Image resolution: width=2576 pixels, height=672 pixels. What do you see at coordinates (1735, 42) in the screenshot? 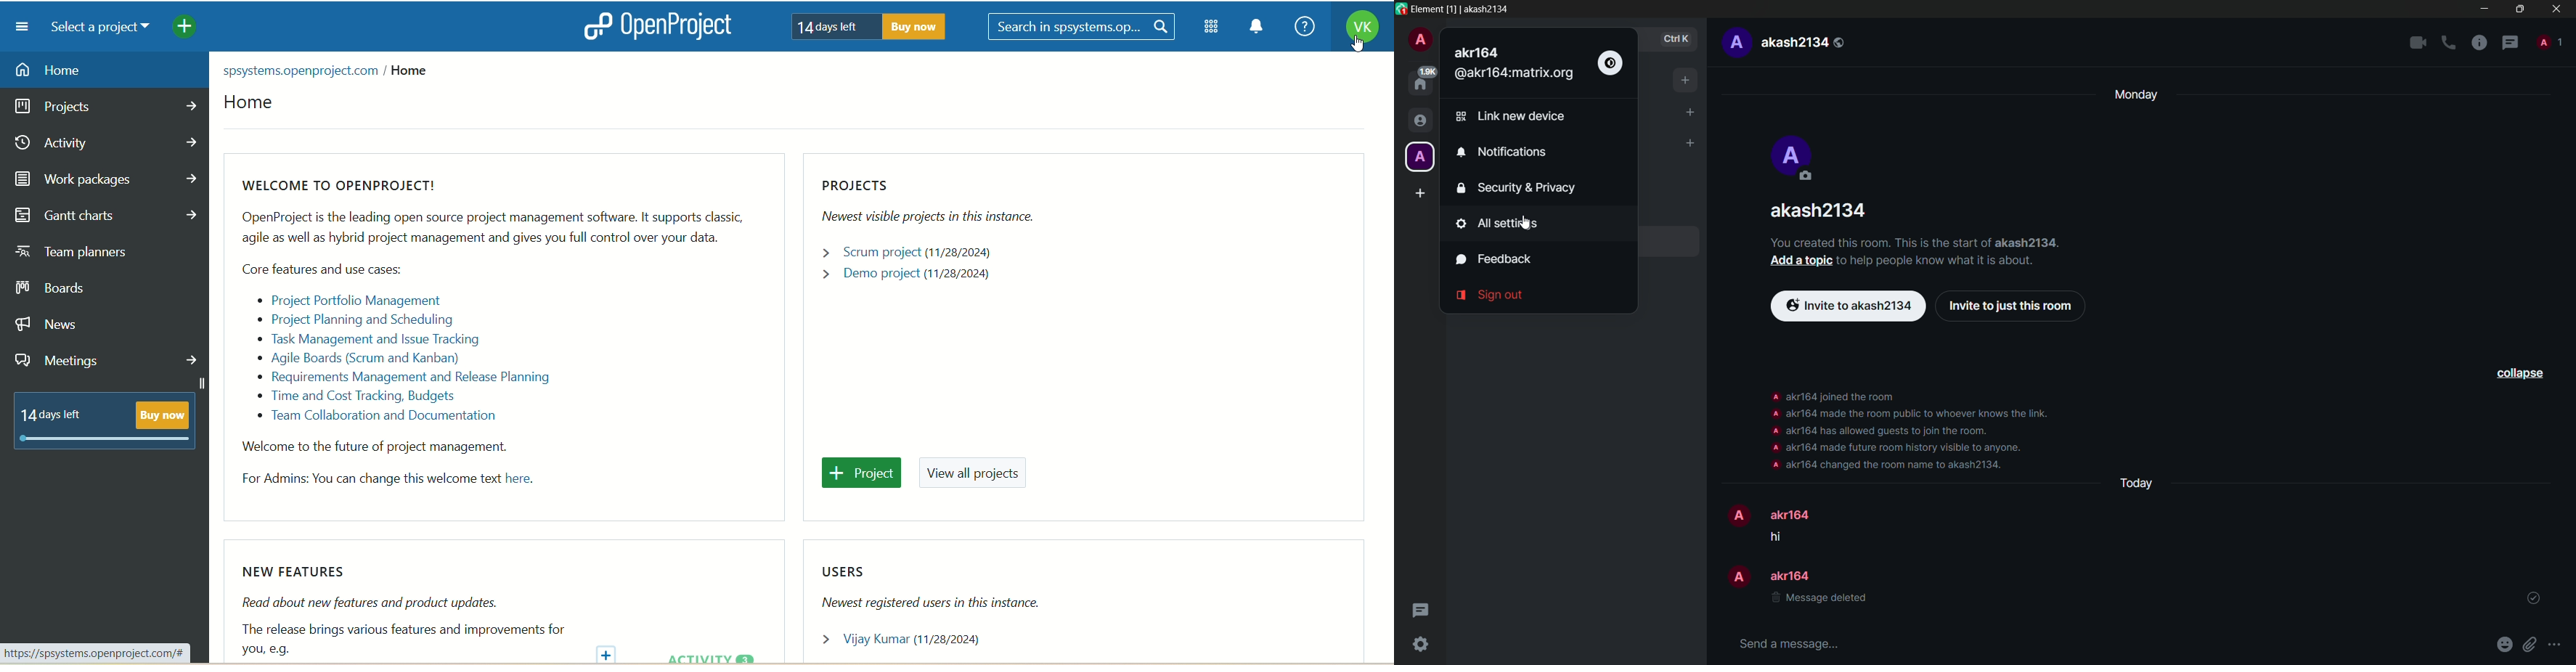
I see `profile` at bounding box center [1735, 42].